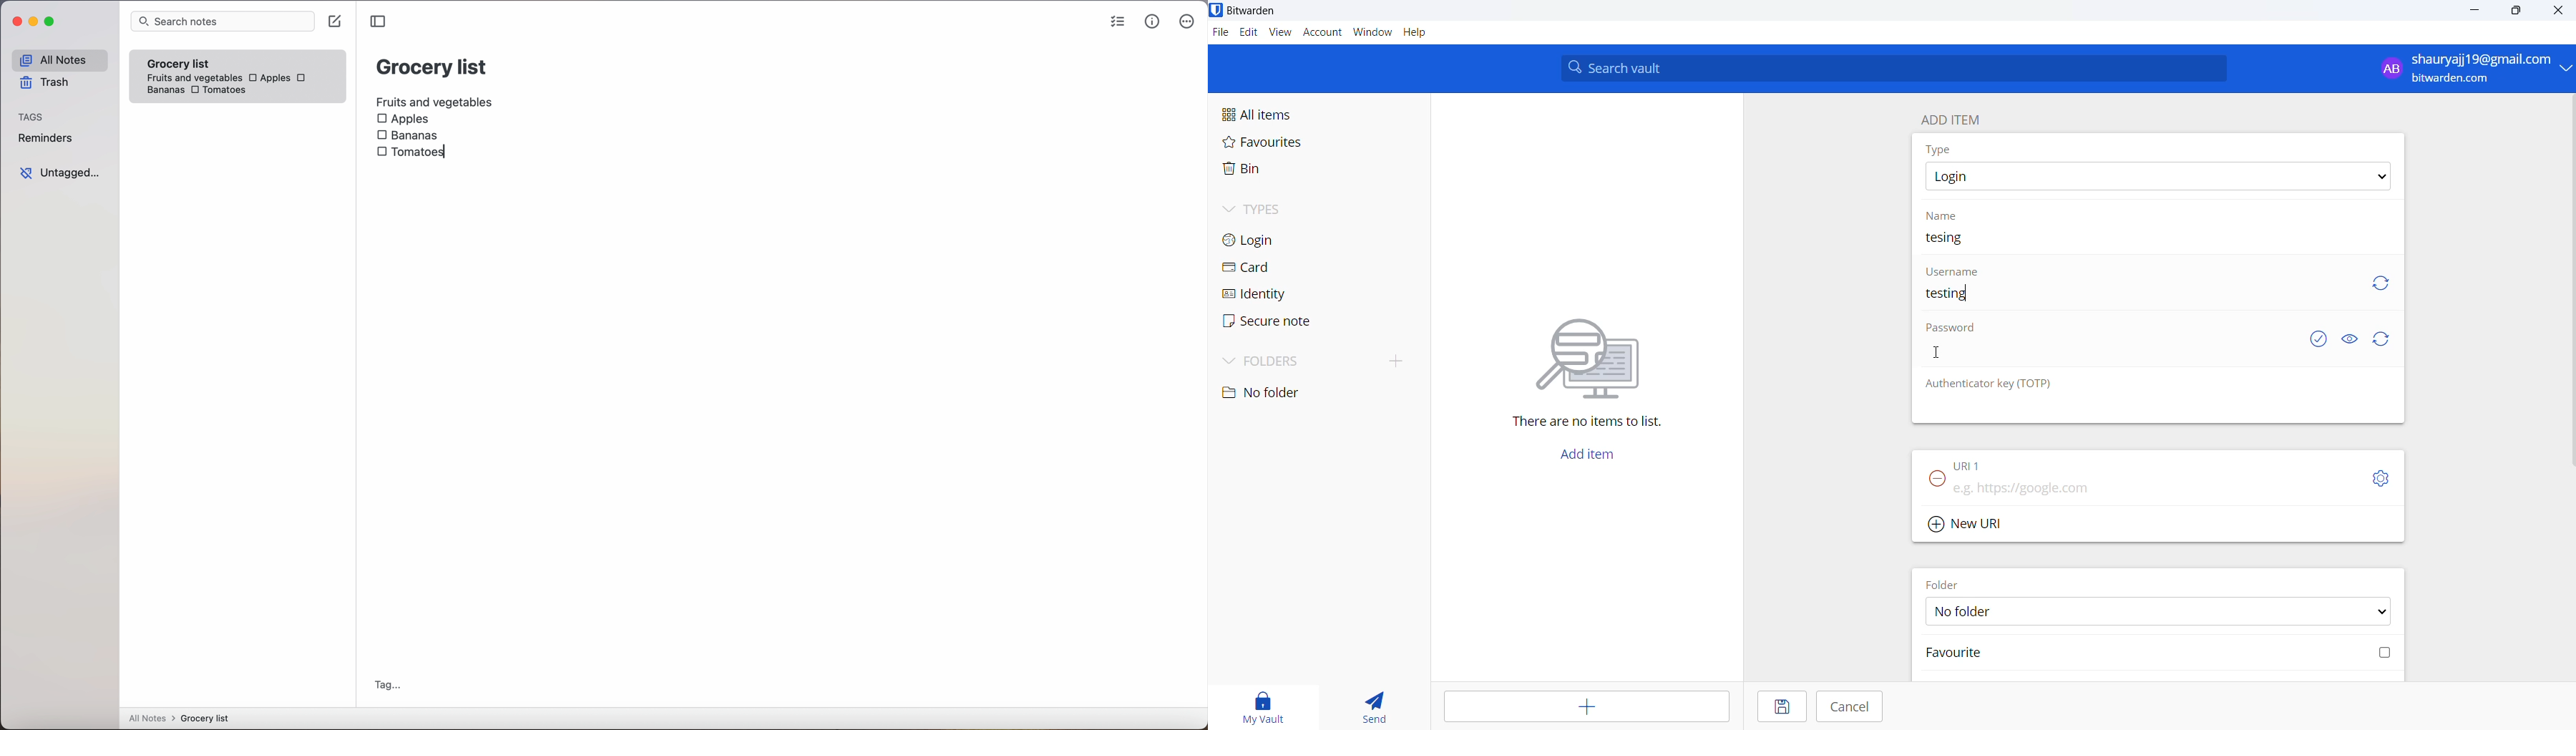 The height and width of the screenshot is (756, 2576). What do you see at coordinates (1397, 360) in the screenshot?
I see `add folder button` at bounding box center [1397, 360].